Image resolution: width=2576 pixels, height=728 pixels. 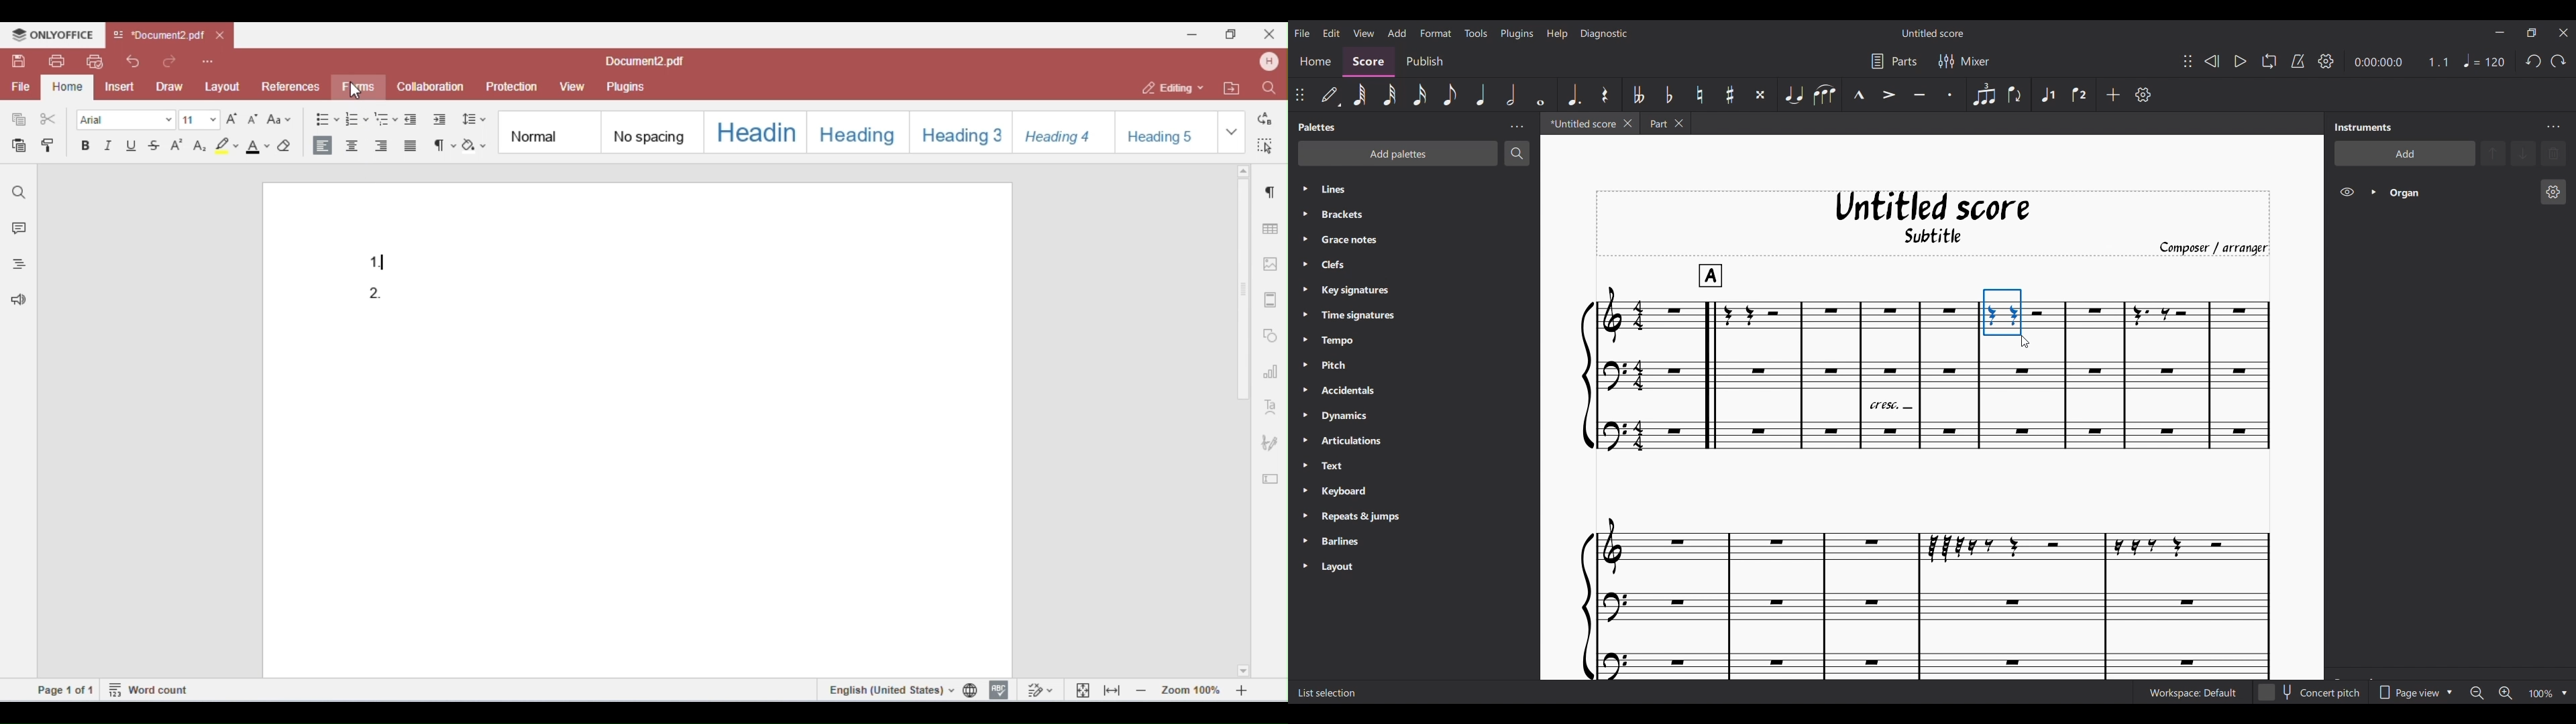 What do you see at coordinates (1604, 94) in the screenshot?
I see `Rest` at bounding box center [1604, 94].